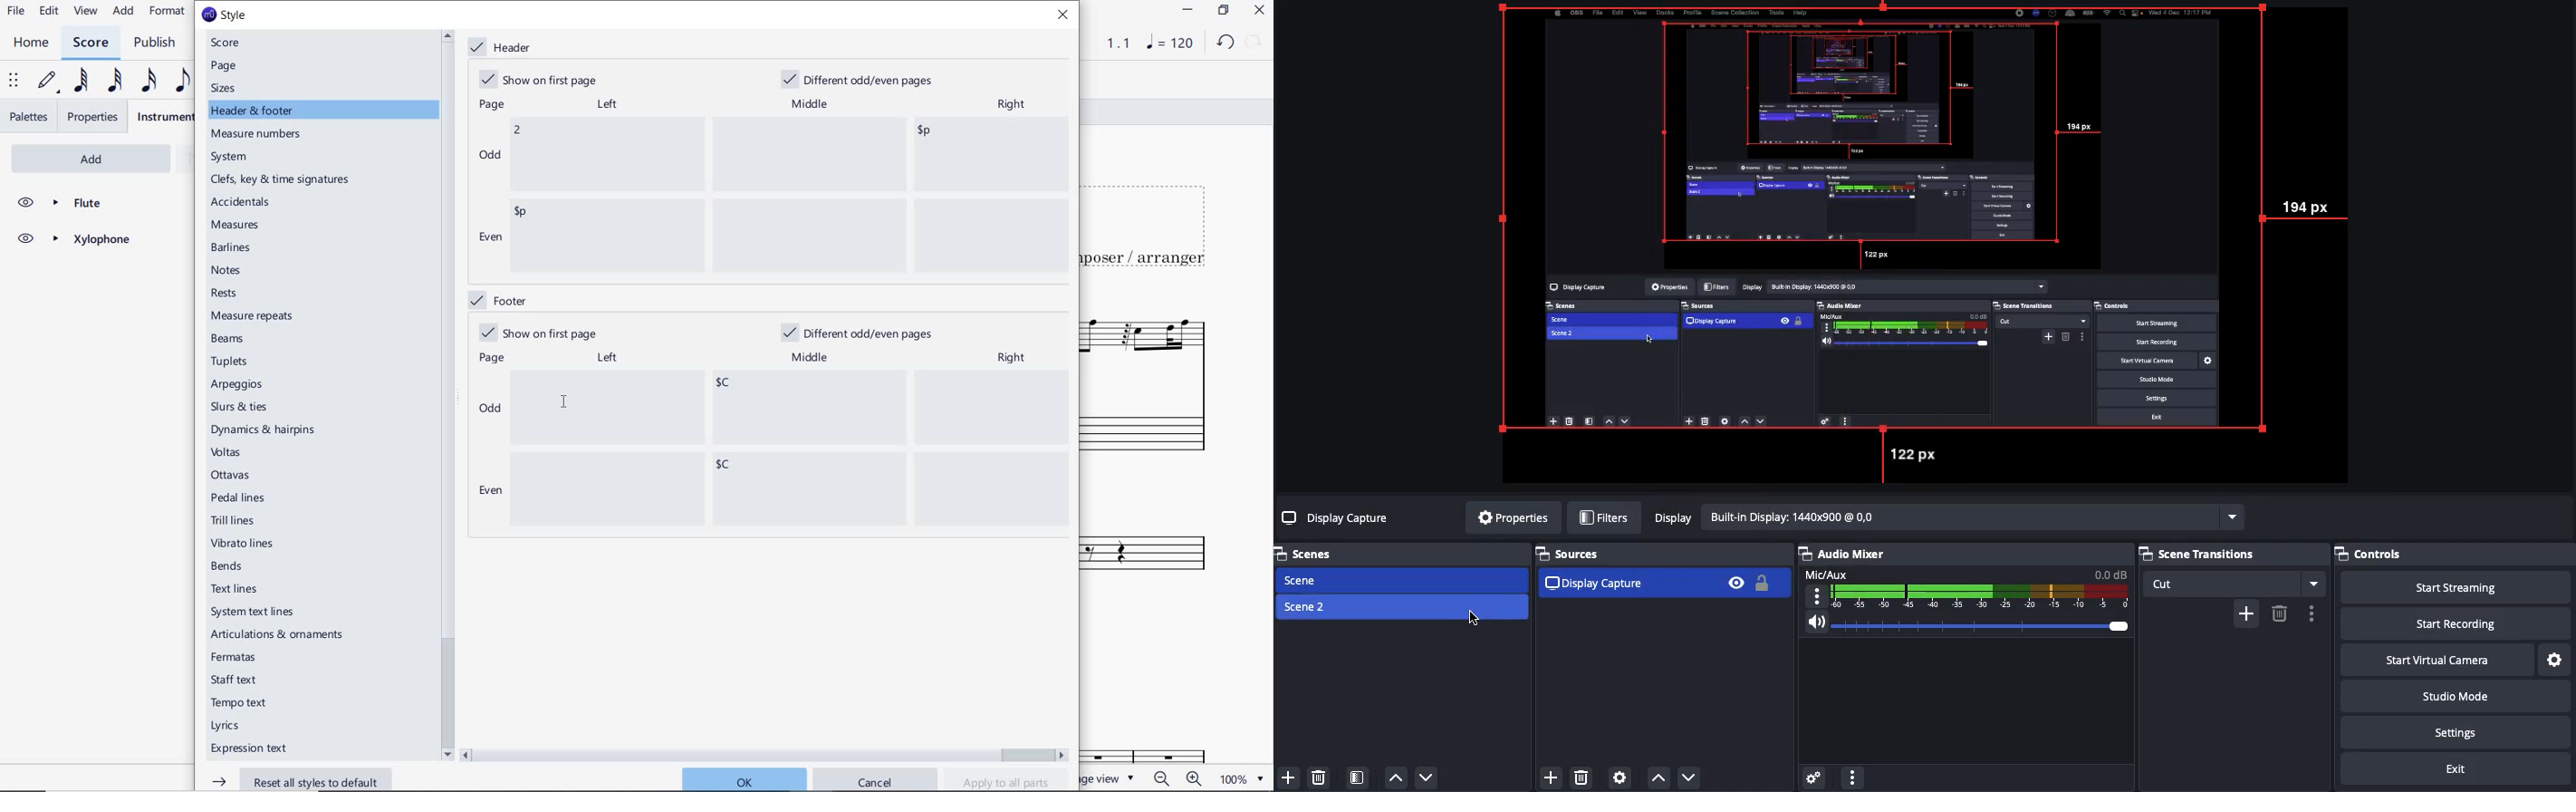 Image resolution: width=2576 pixels, height=812 pixels. I want to click on SCORE, so click(89, 42).